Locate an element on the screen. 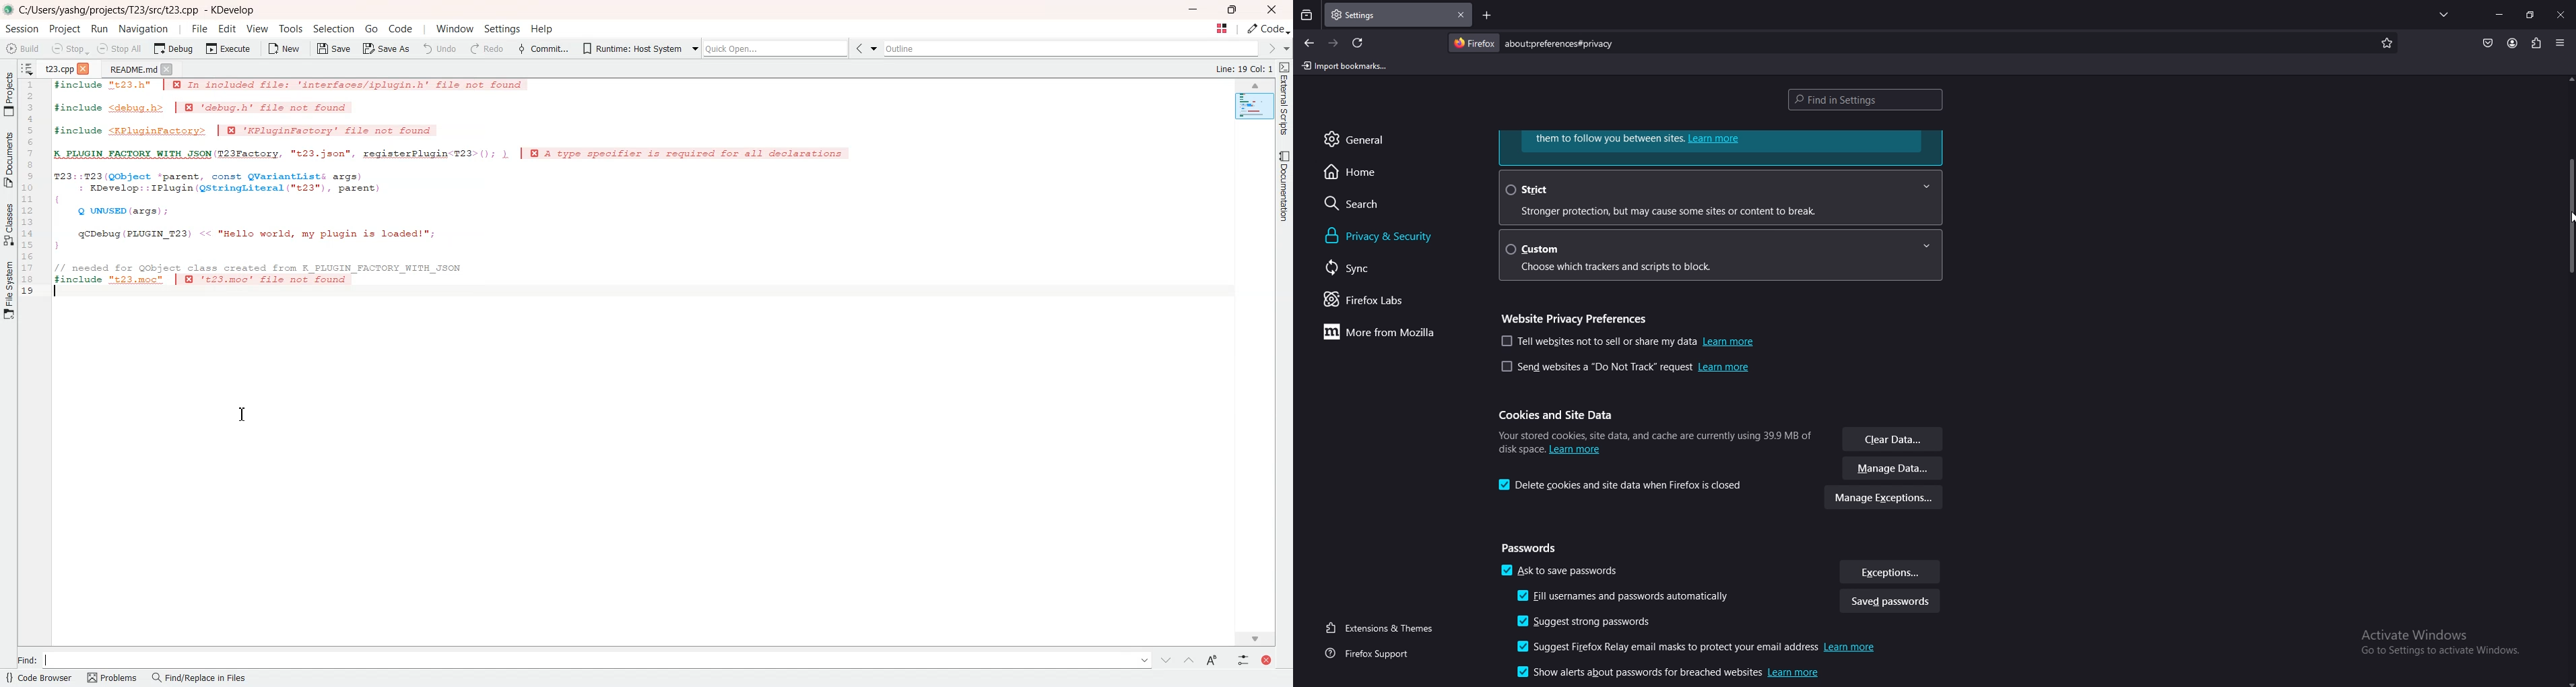 The height and width of the screenshot is (700, 2576). passwords is located at coordinates (1533, 549).